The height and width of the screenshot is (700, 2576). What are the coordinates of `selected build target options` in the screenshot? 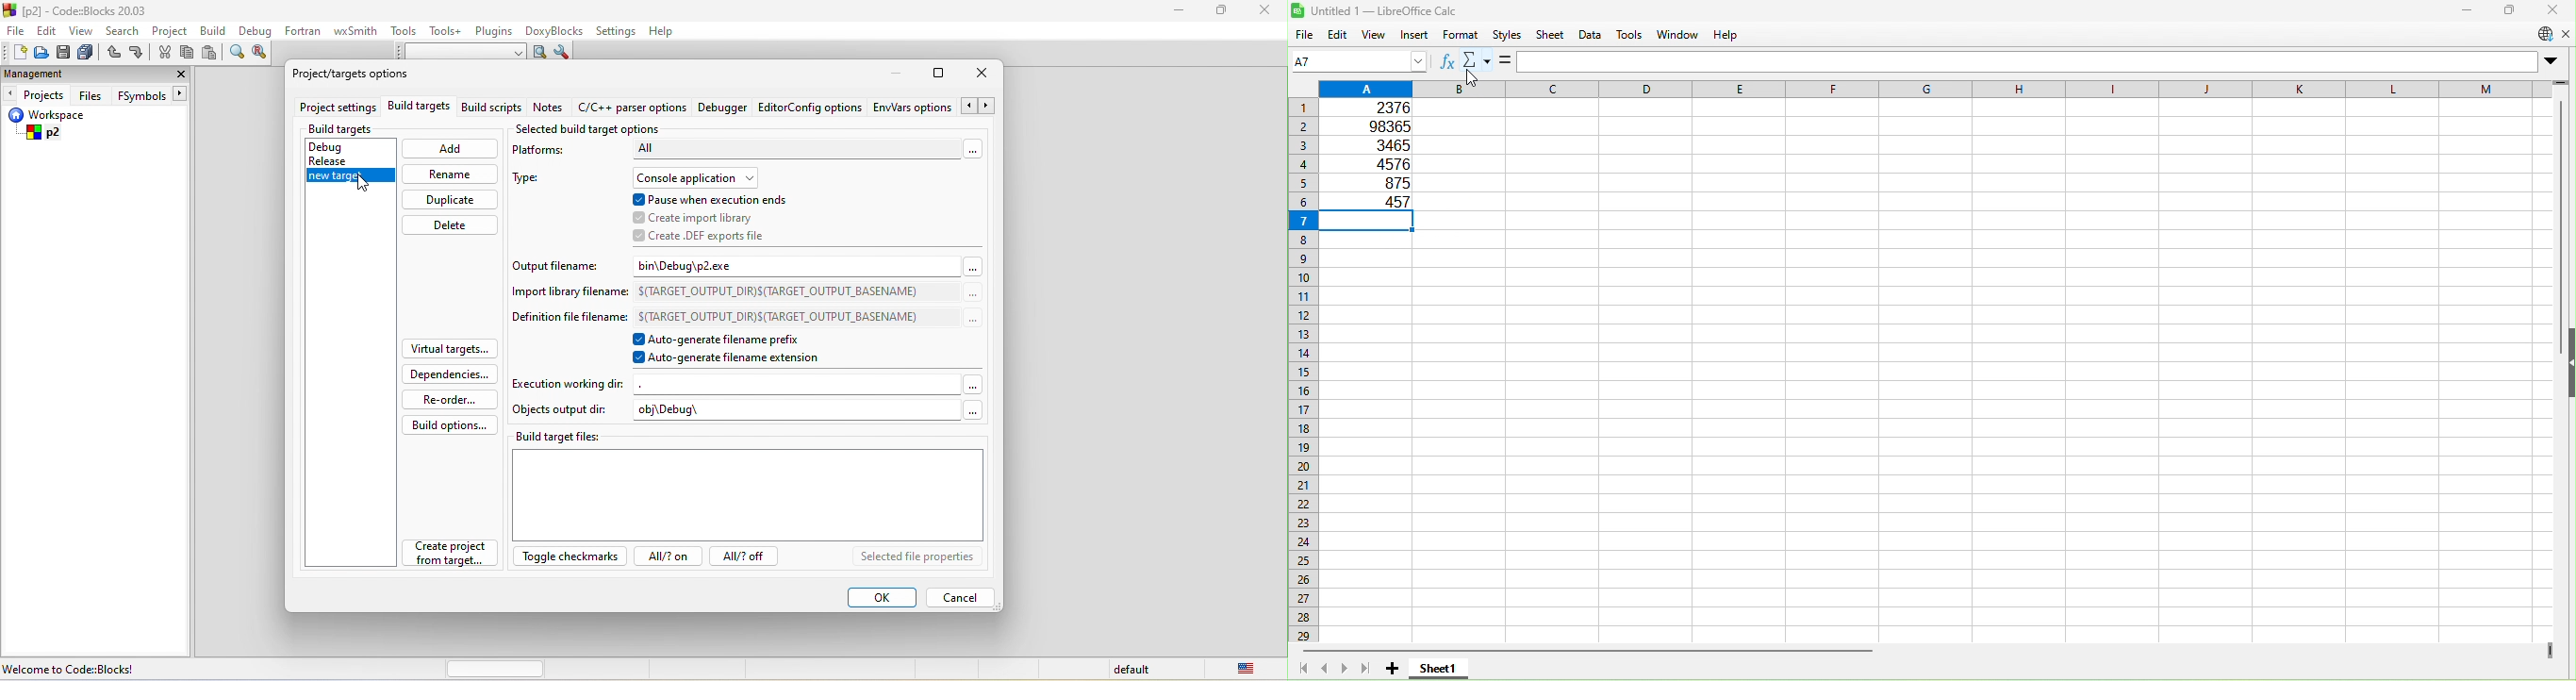 It's located at (590, 128).